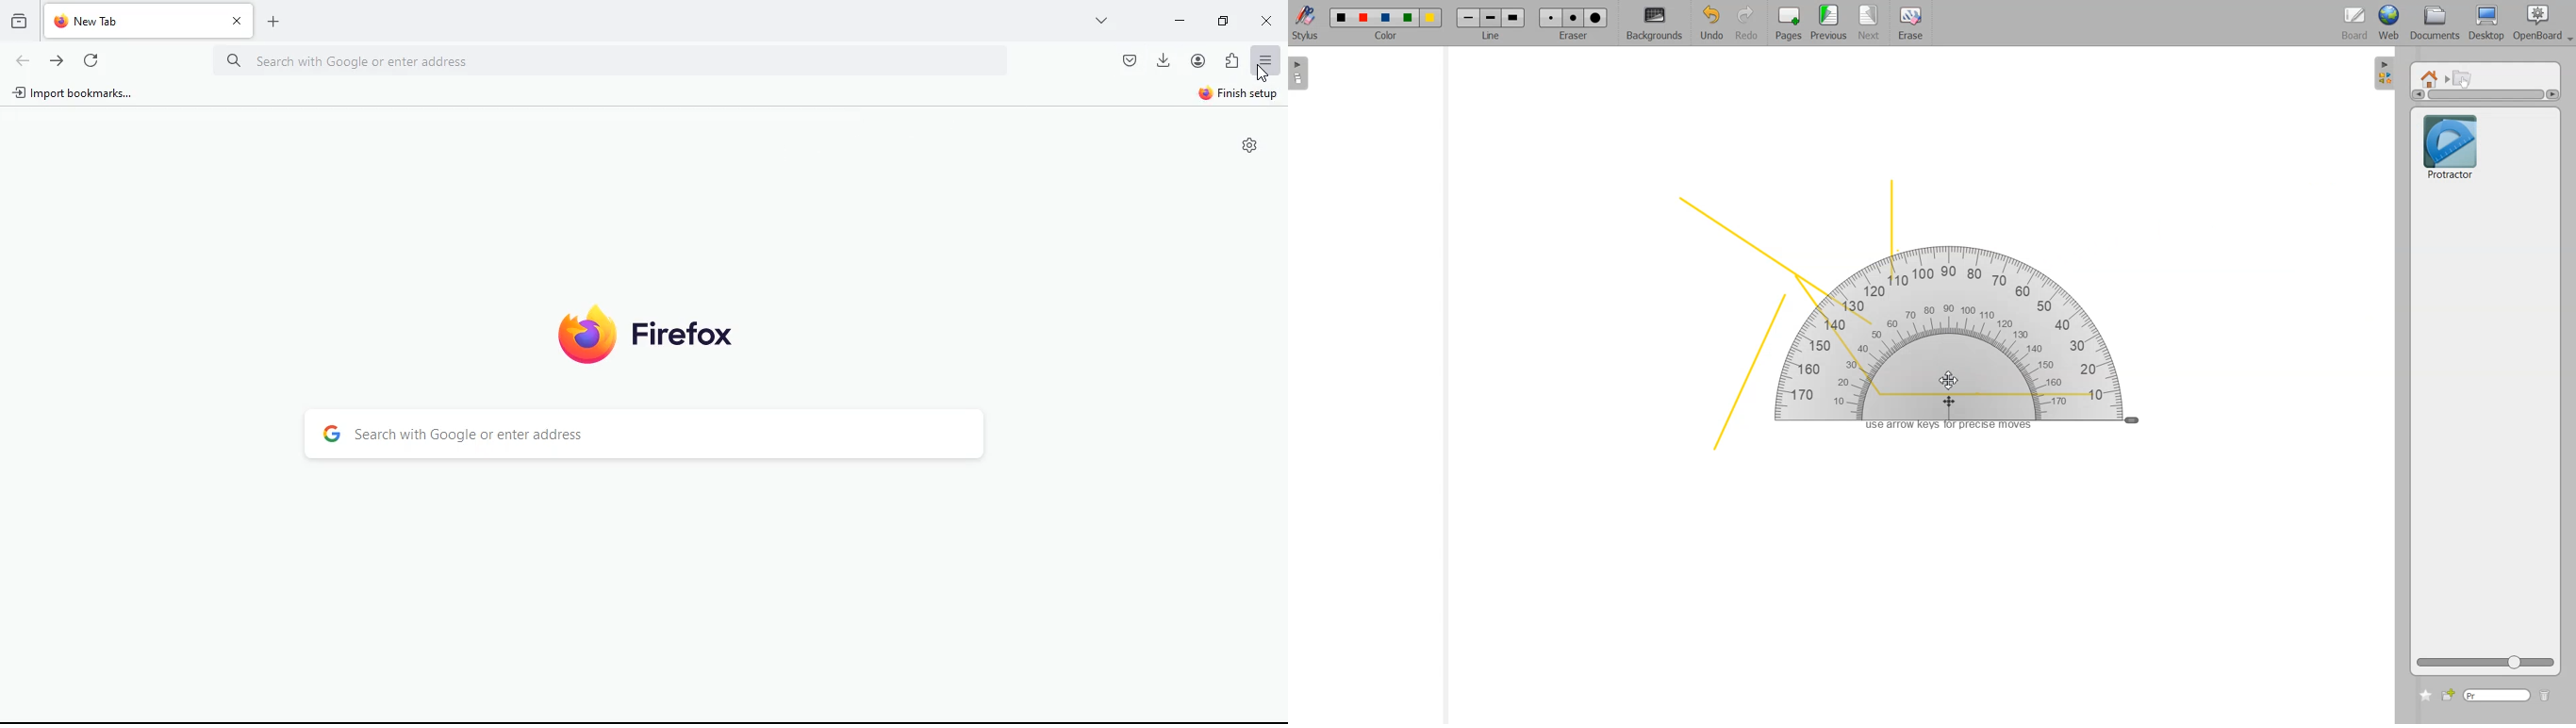 Image resolution: width=2576 pixels, height=728 pixels. What do you see at coordinates (2390, 24) in the screenshot?
I see `Web` at bounding box center [2390, 24].